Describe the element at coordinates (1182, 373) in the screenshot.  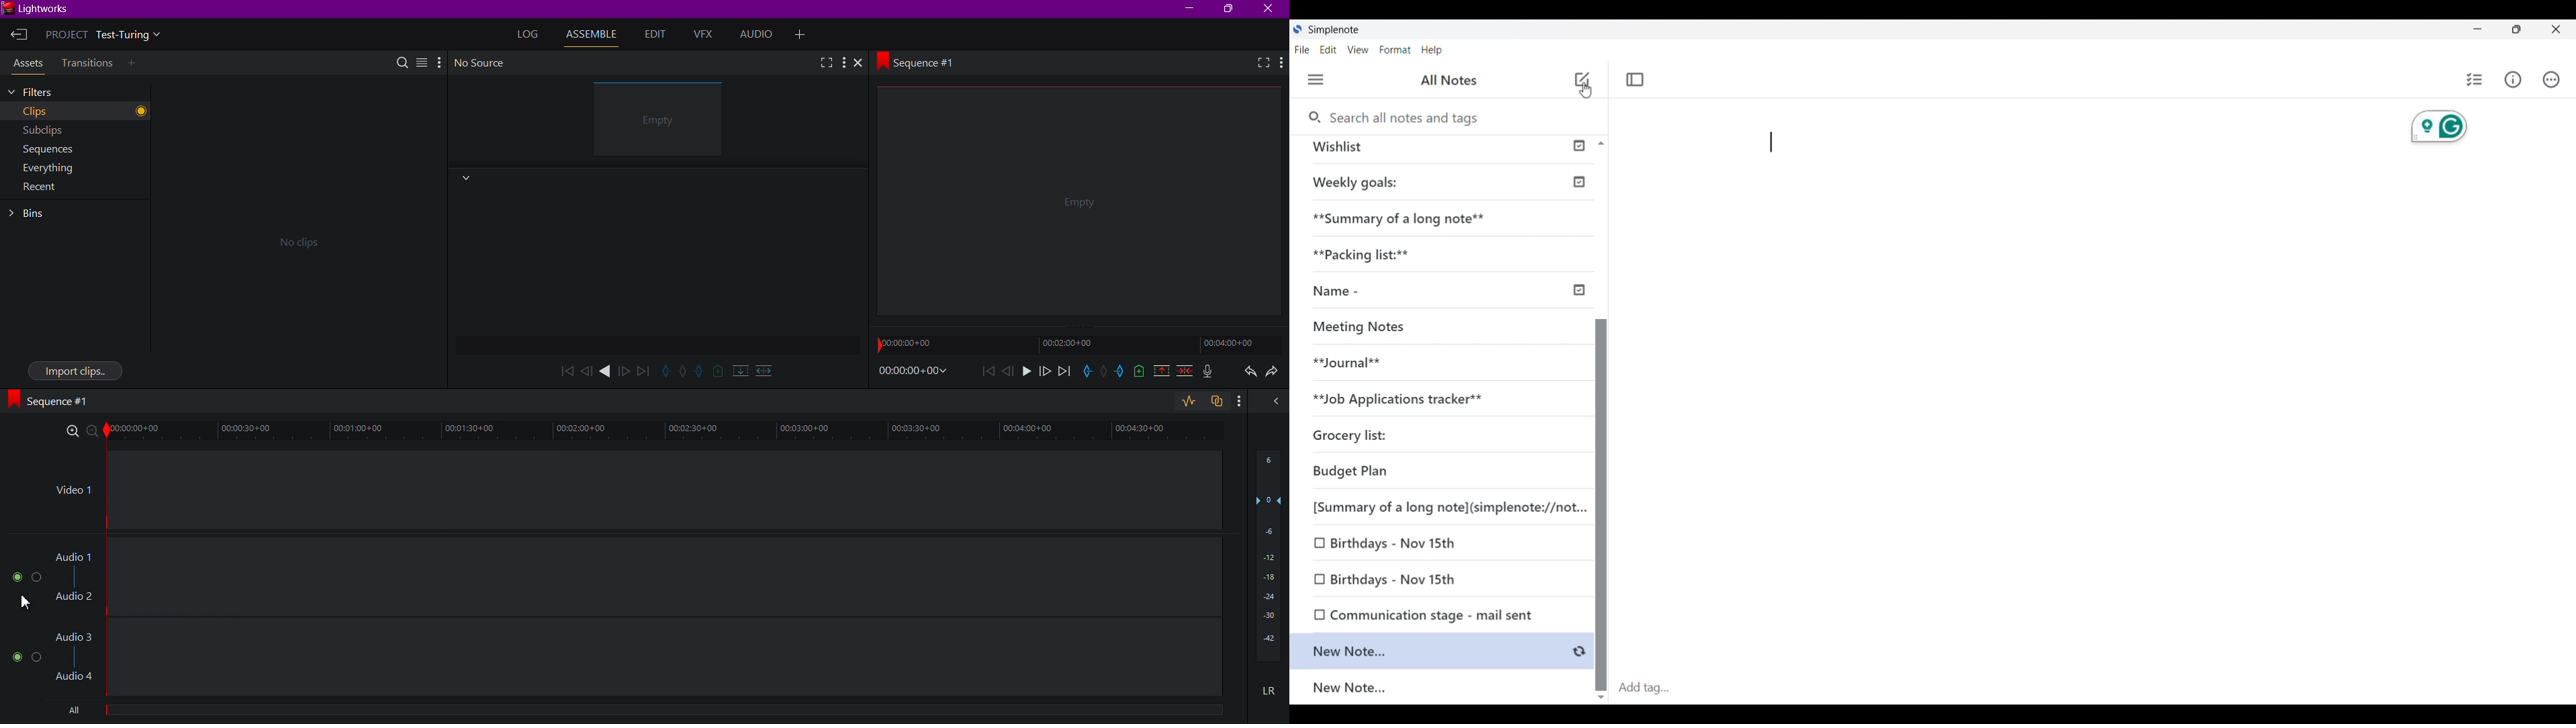
I see `merge` at that location.